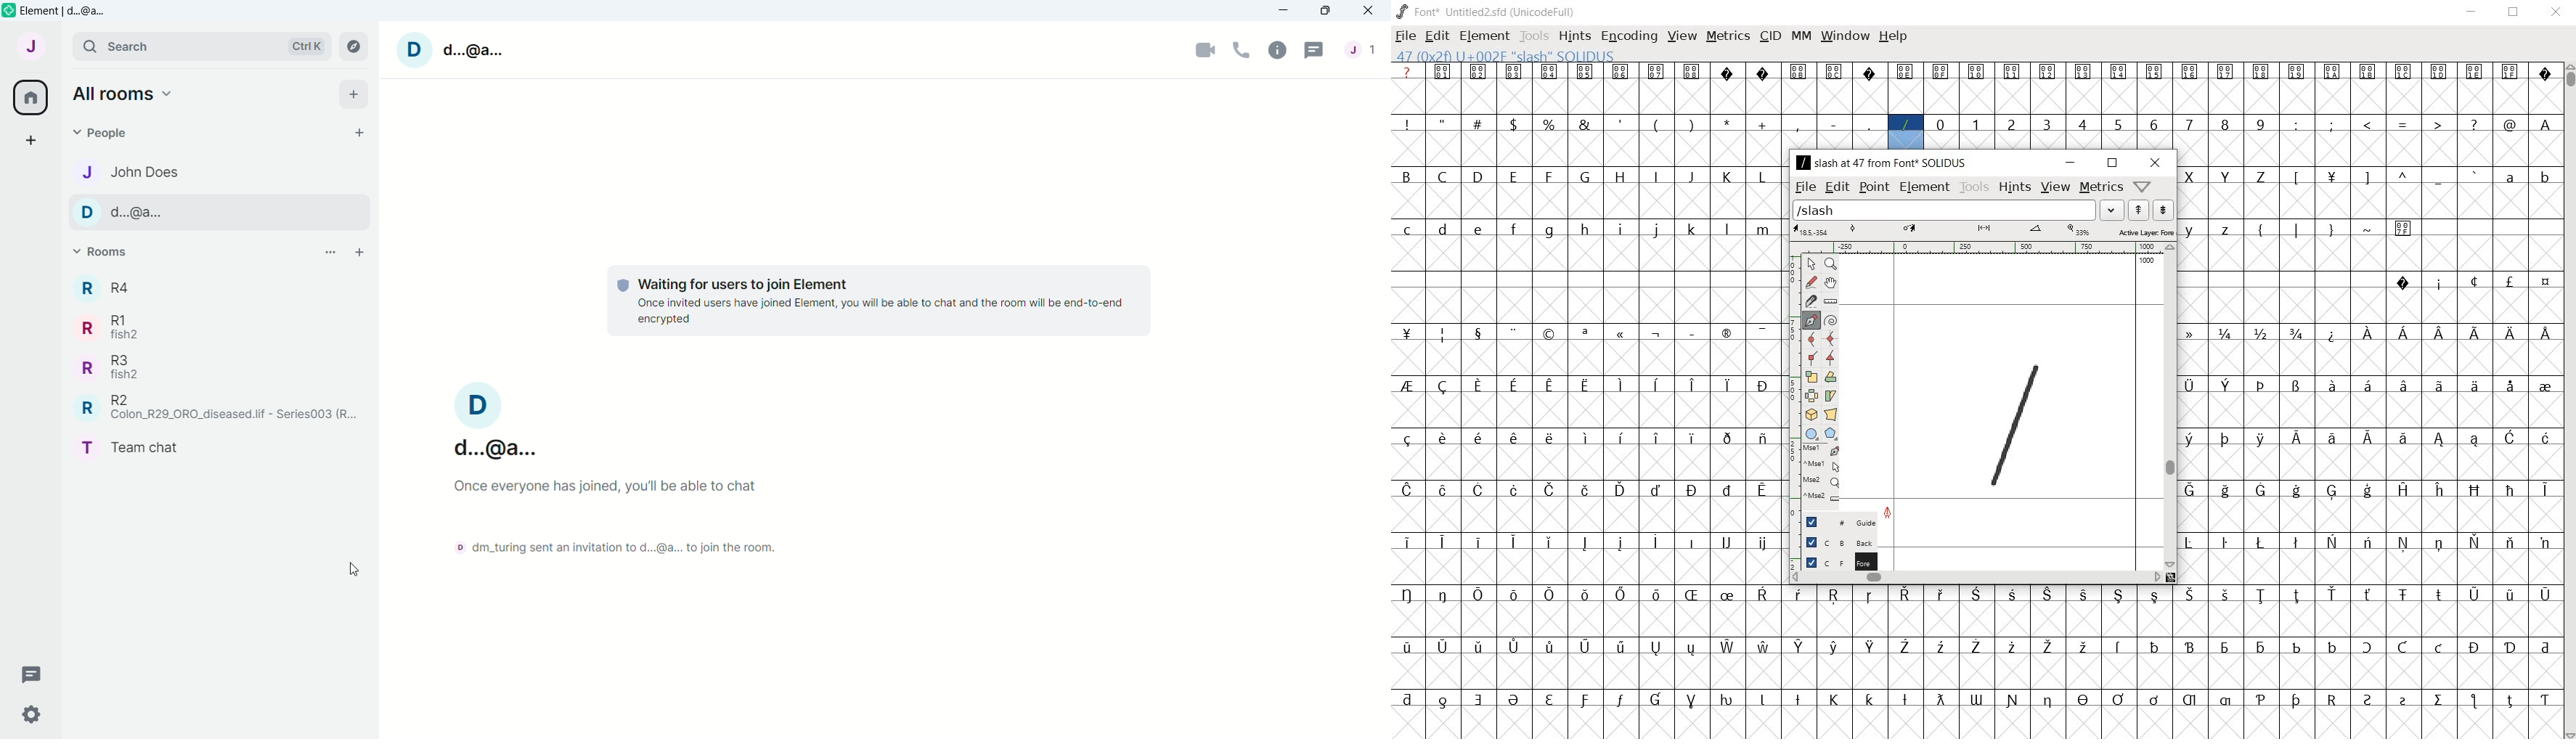  Describe the element at coordinates (1587, 254) in the screenshot. I see `empty cells` at that location.